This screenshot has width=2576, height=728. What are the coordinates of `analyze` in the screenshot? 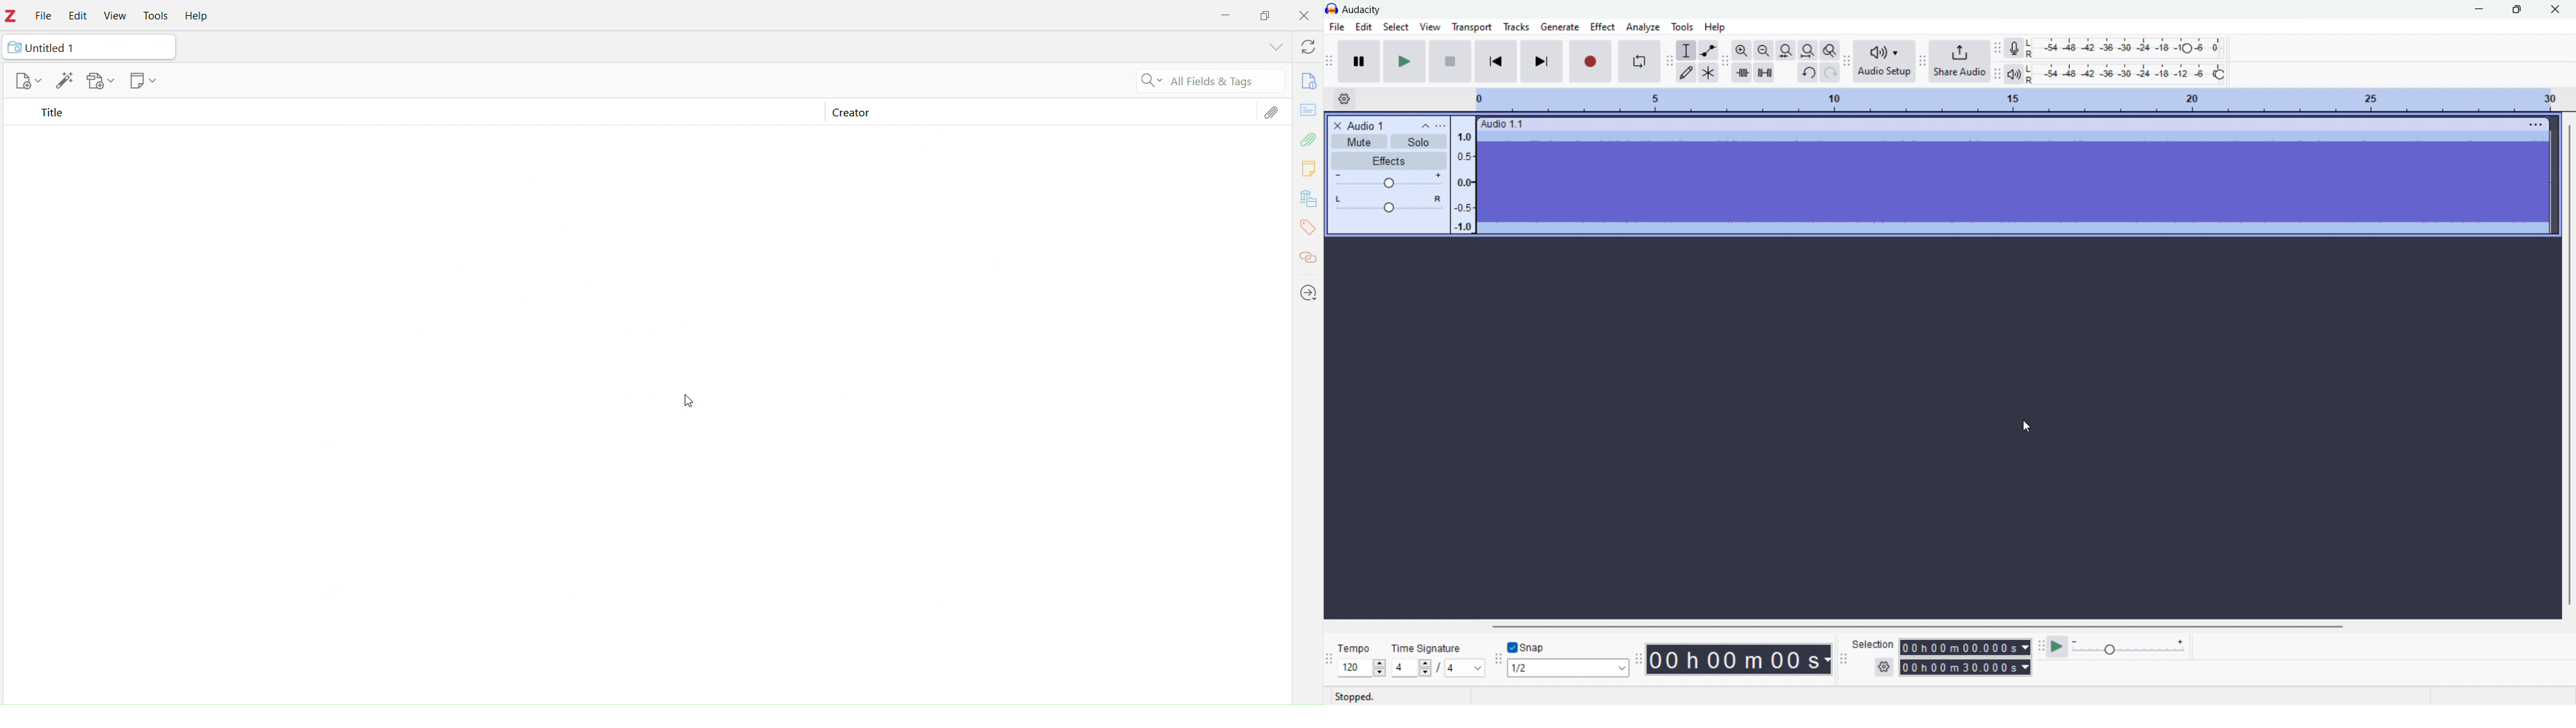 It's located at (1643, 27).